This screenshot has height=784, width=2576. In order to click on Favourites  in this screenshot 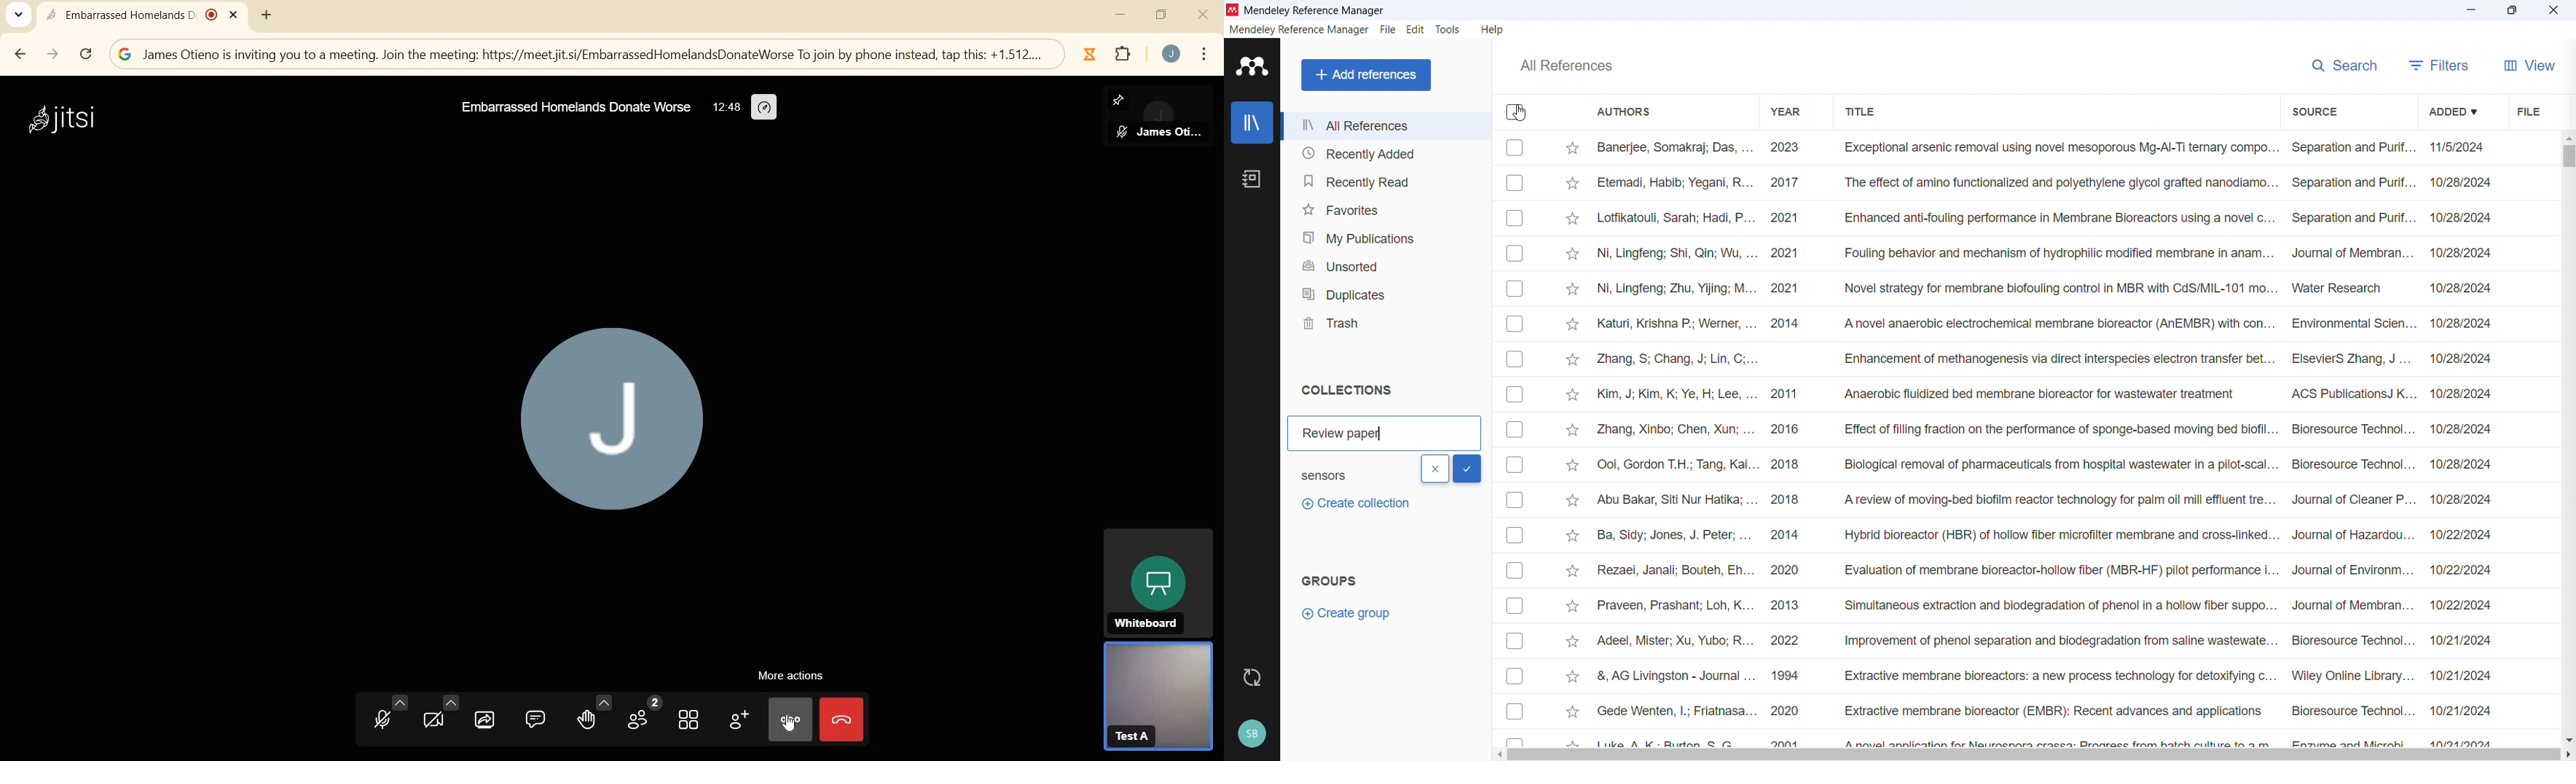, I will do `click(1385, 208)`.